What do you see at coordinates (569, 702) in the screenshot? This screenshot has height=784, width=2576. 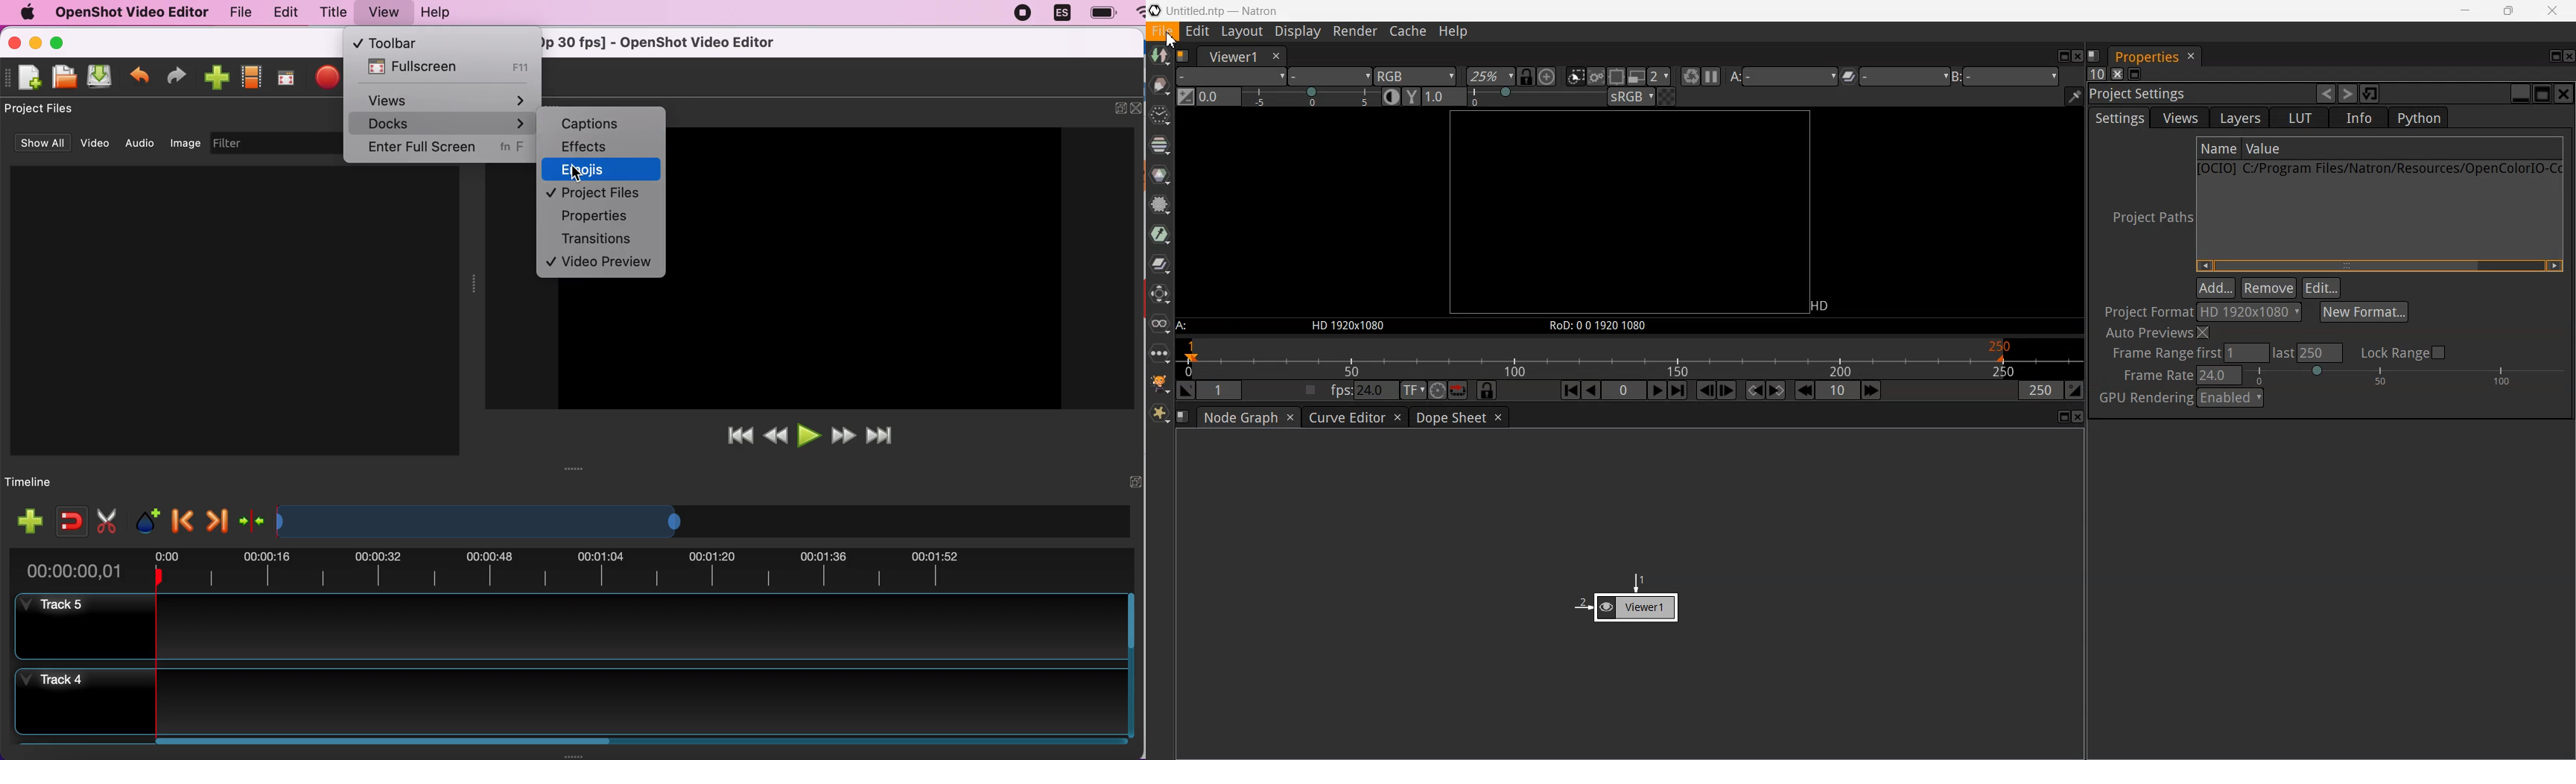 I see `track 4` at bounding box center [569, 702].